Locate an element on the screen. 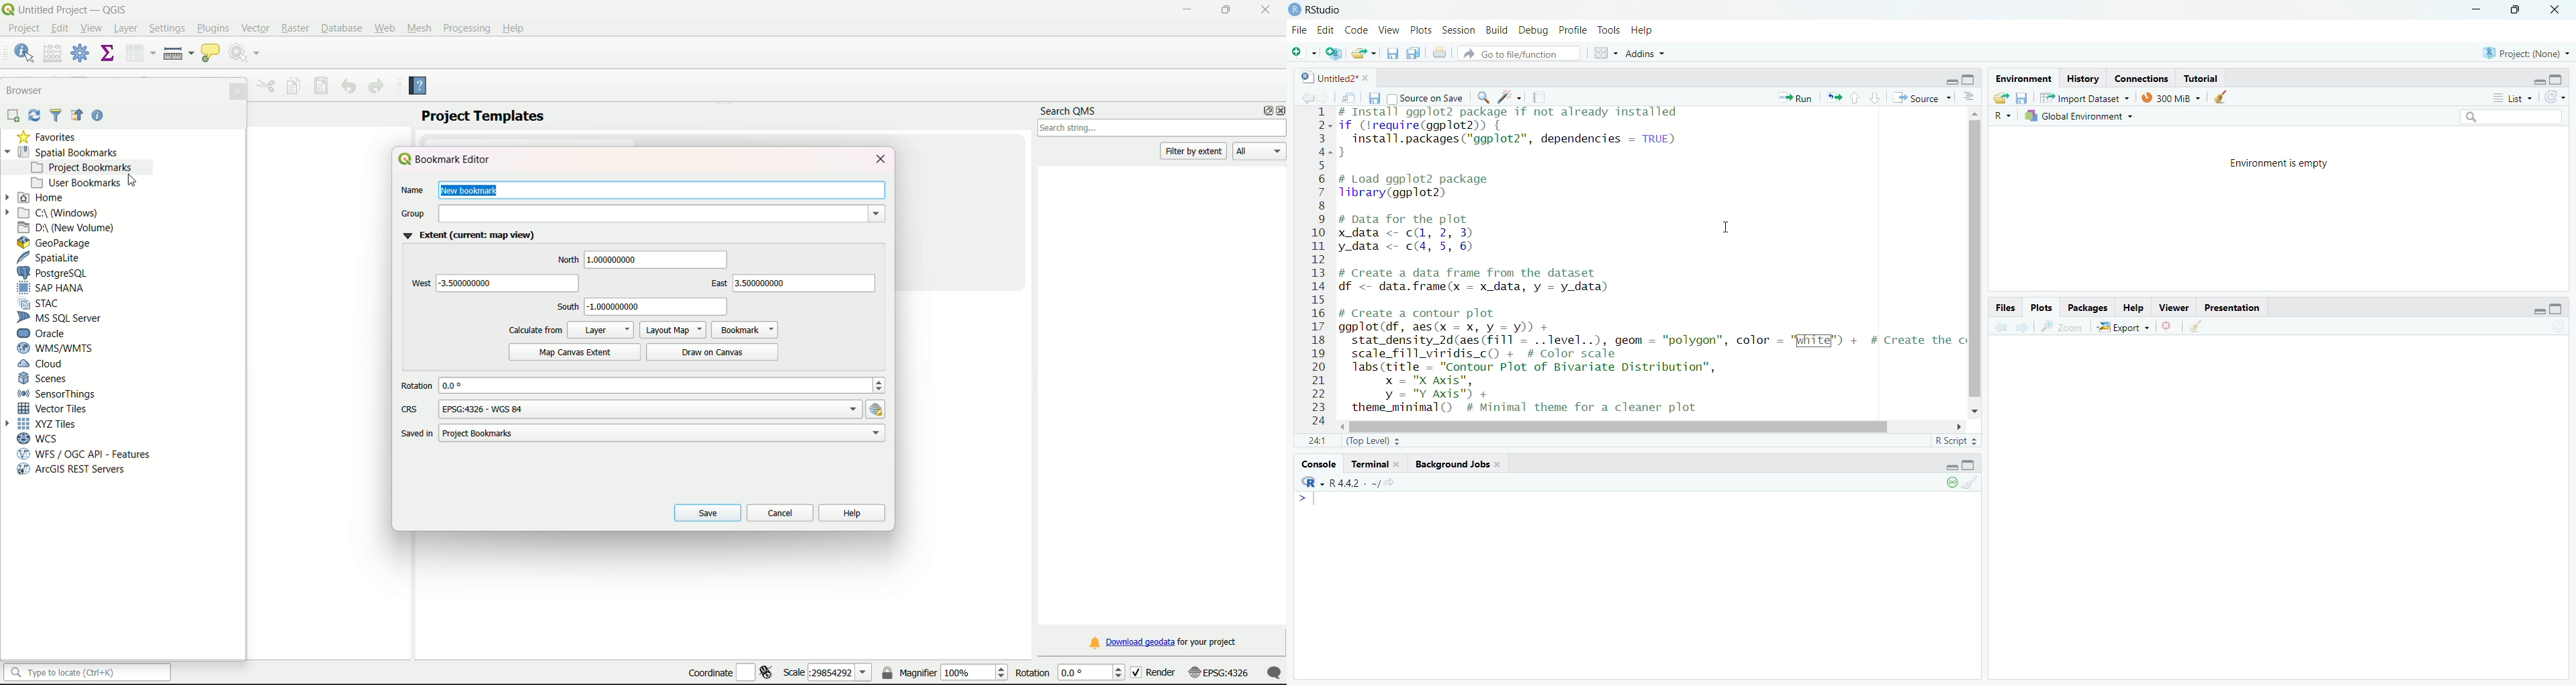 The height and width of the screenshot is (700, 2576). Bookmark is located at coordinates (745, 330).